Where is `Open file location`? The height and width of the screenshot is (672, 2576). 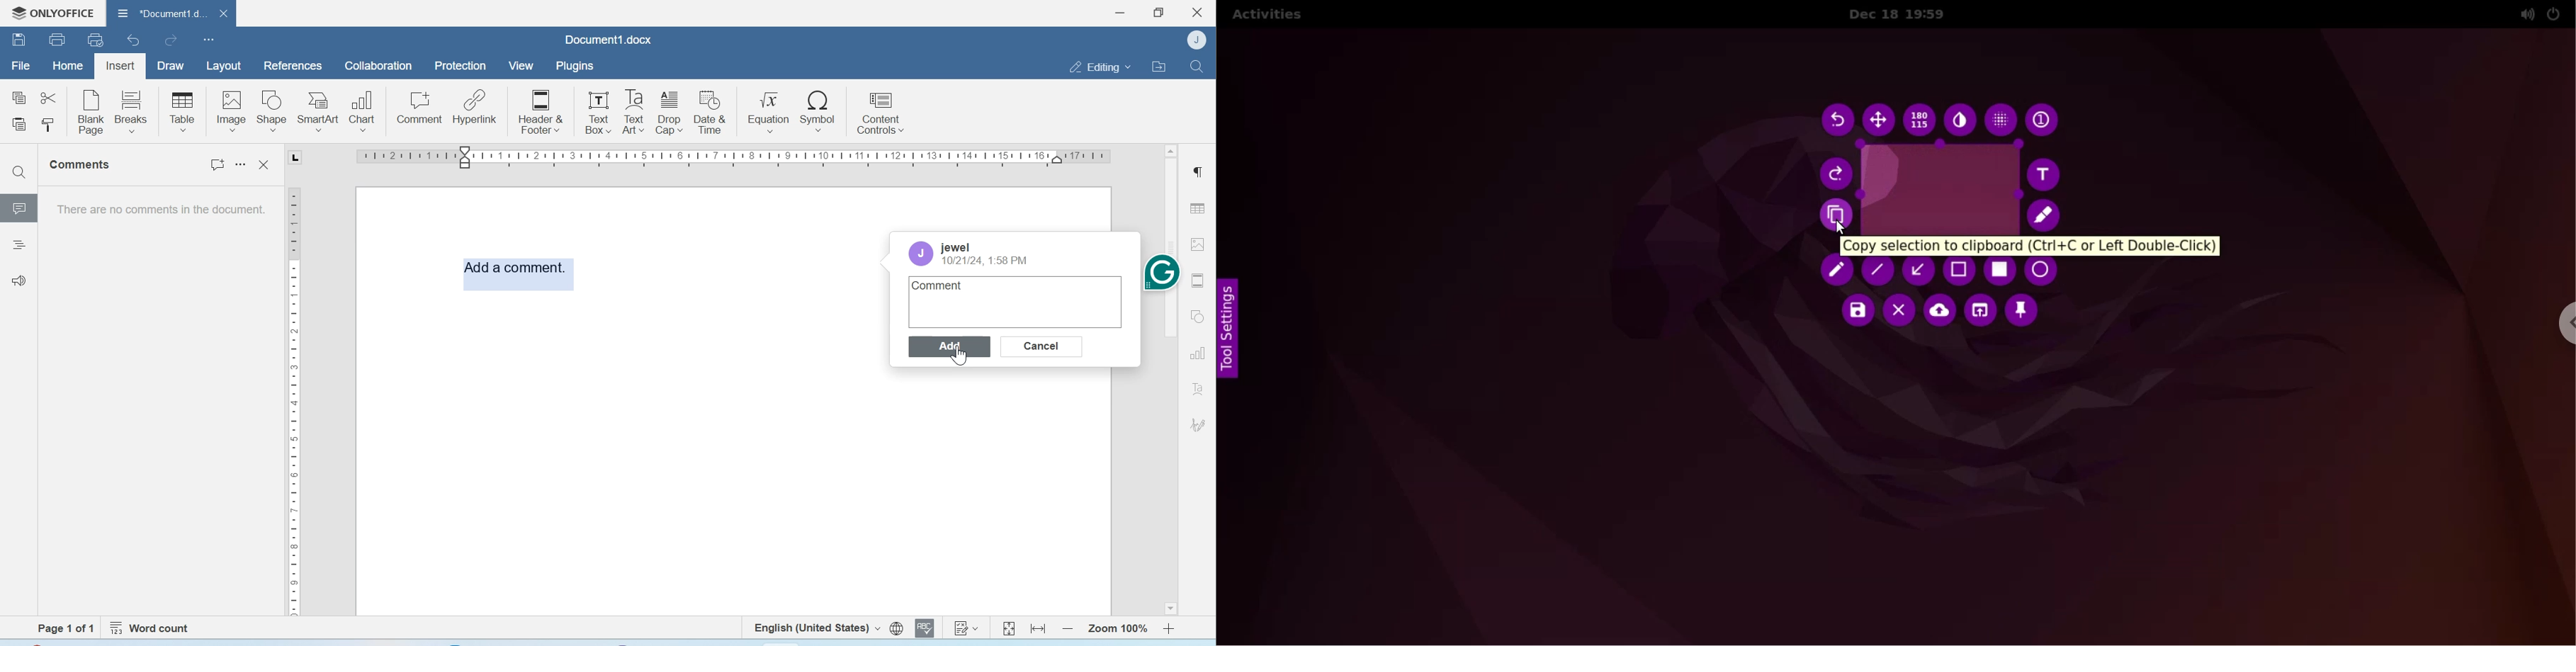
Open file location is located at coordinates (1159, 66).